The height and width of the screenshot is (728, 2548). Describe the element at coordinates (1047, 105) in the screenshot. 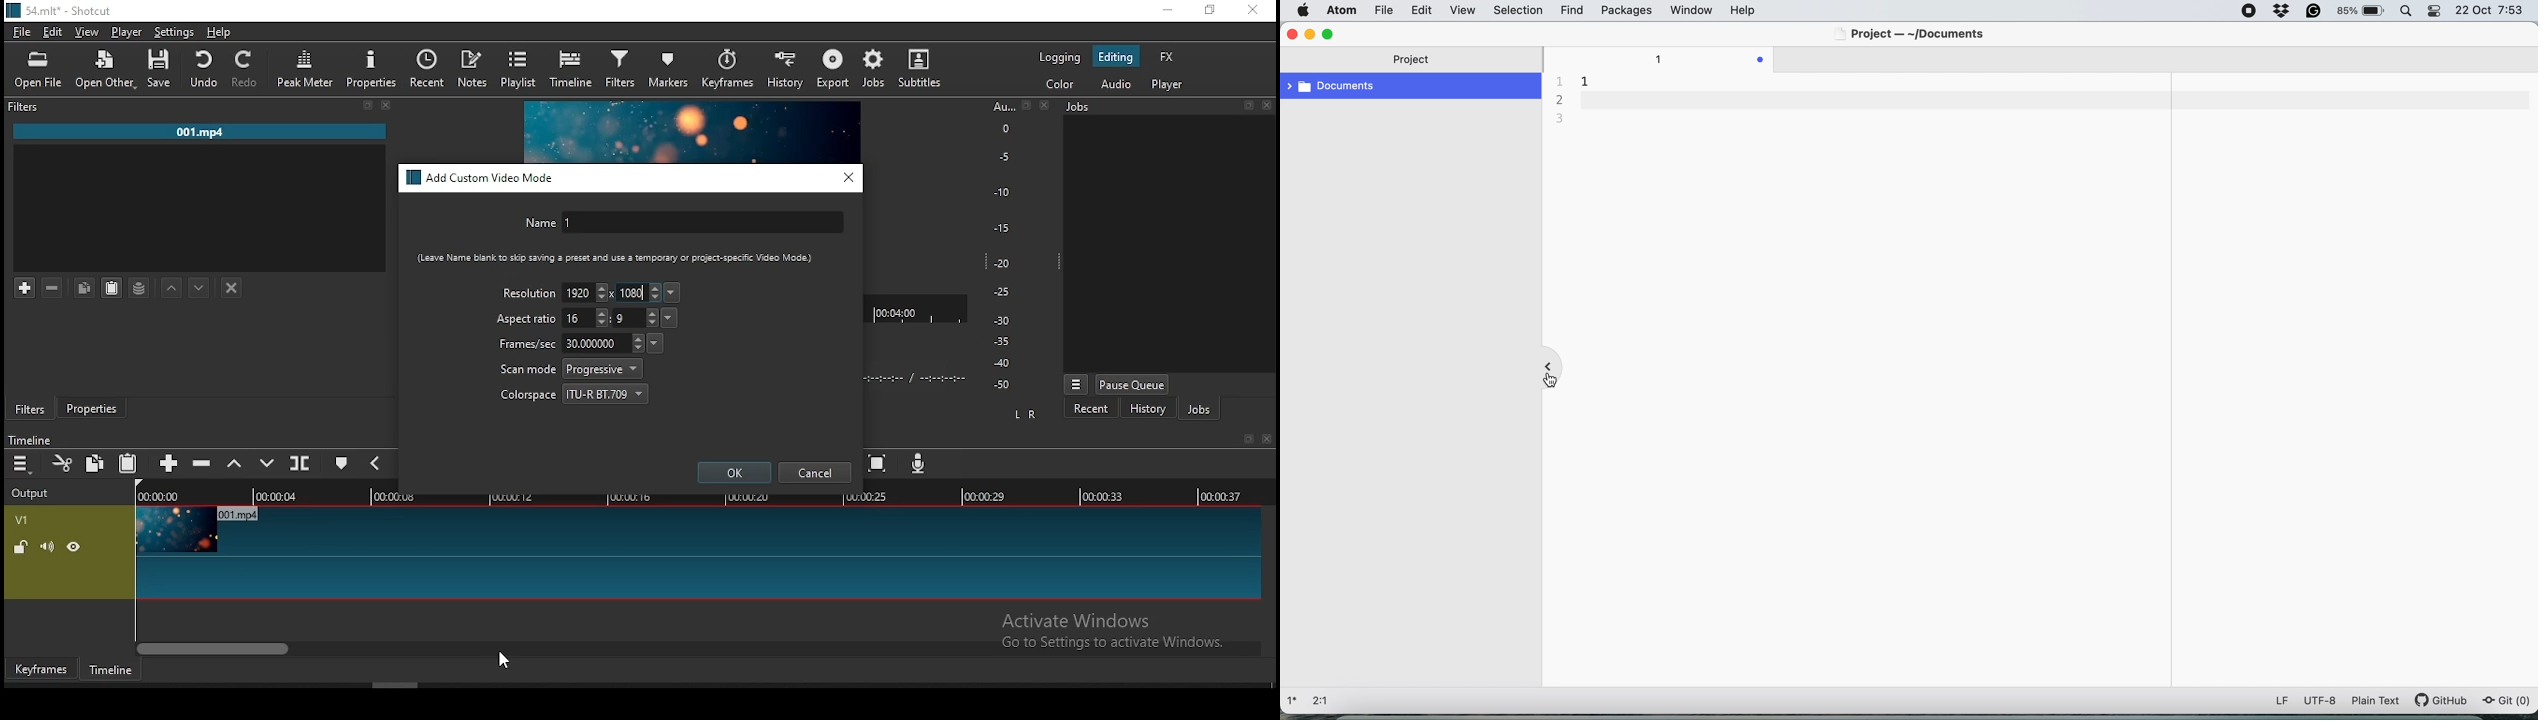

I see `close` at that location.